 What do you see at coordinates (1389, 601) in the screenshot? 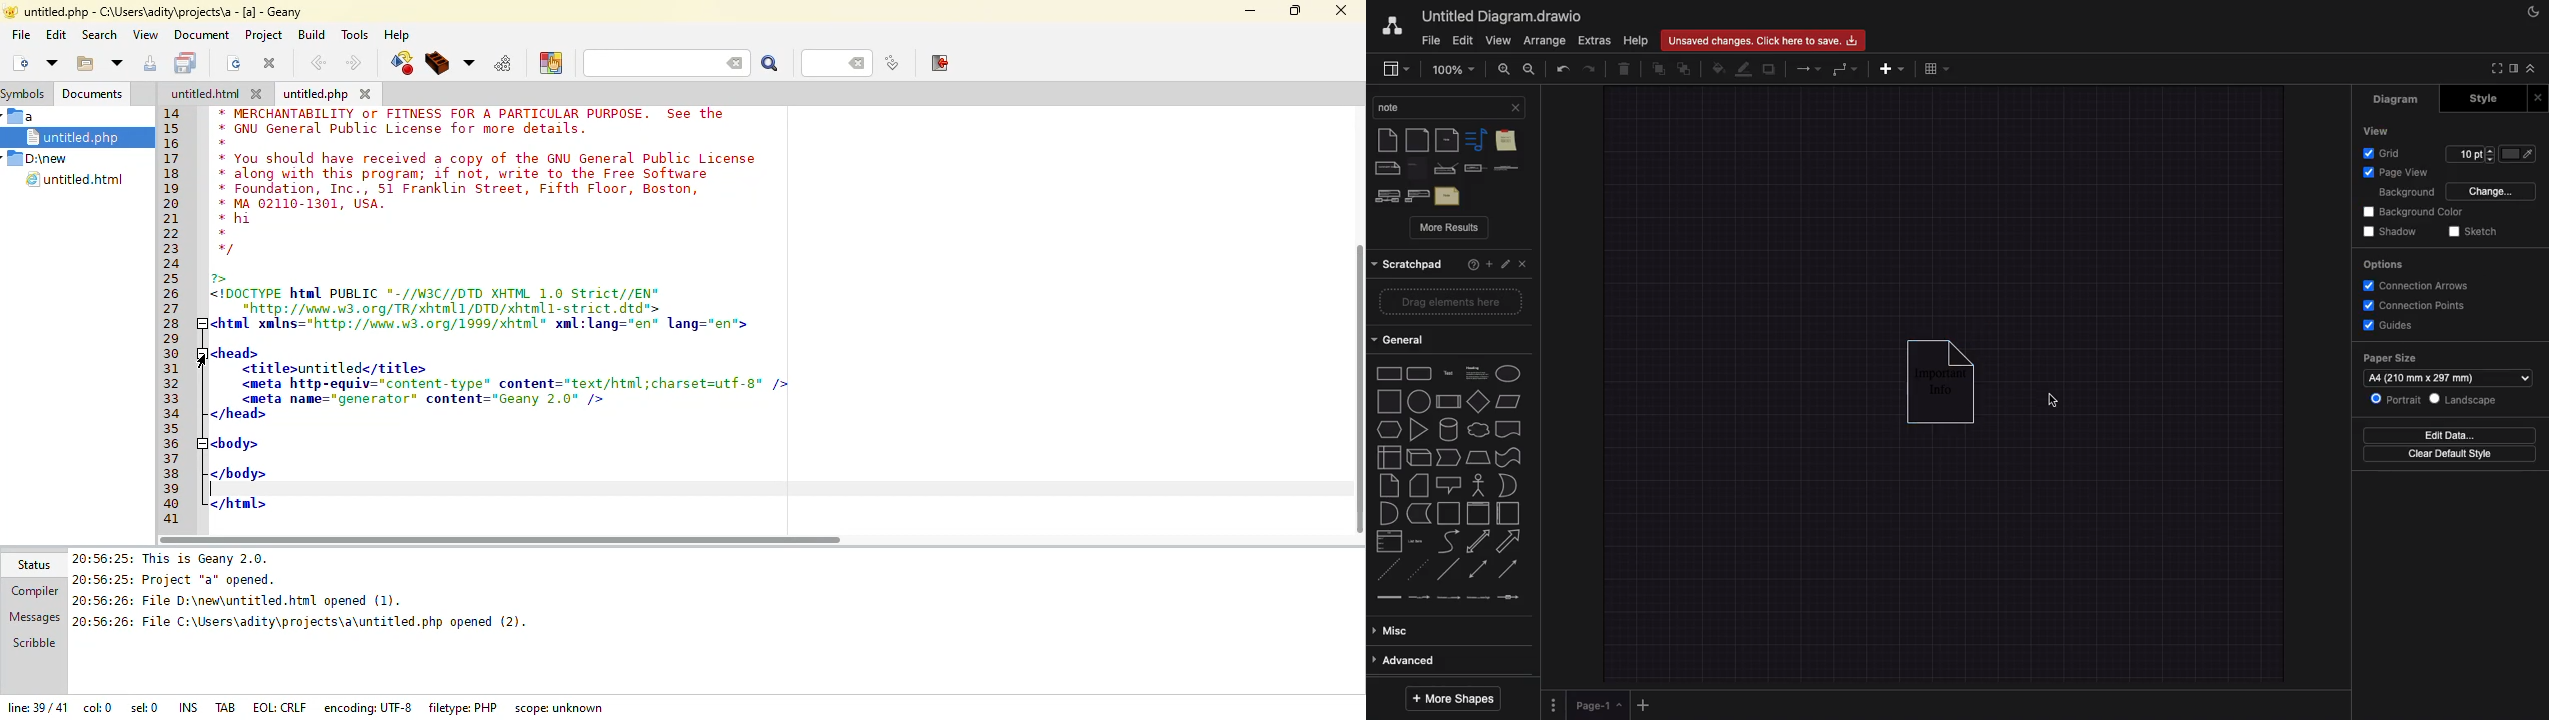
I see `link` at bounding box center [1389, 601].